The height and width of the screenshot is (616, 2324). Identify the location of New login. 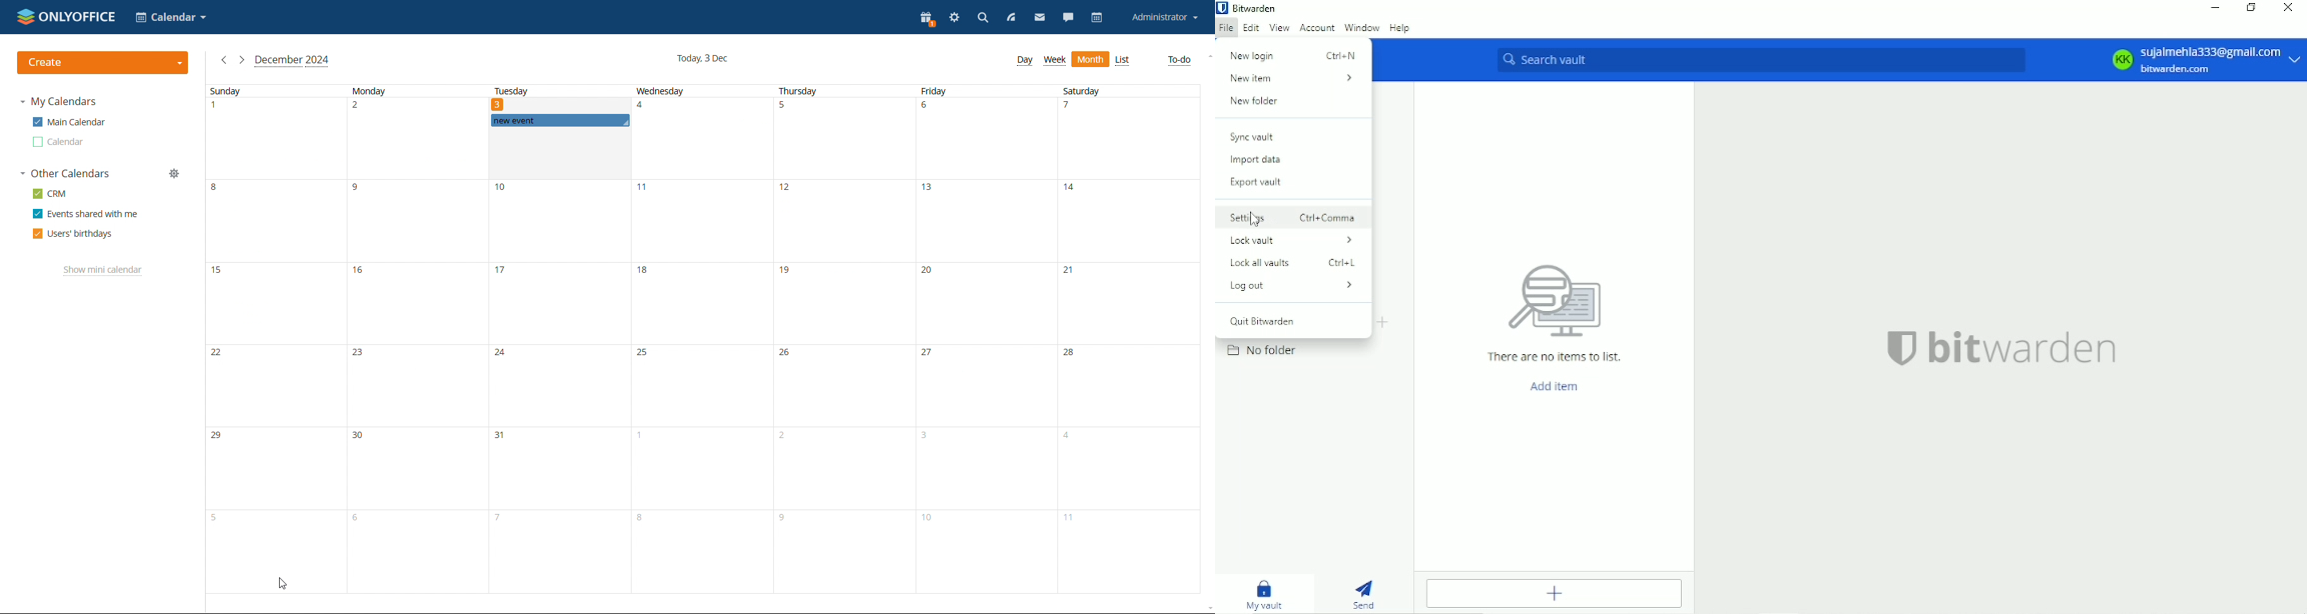
(1295, 54).